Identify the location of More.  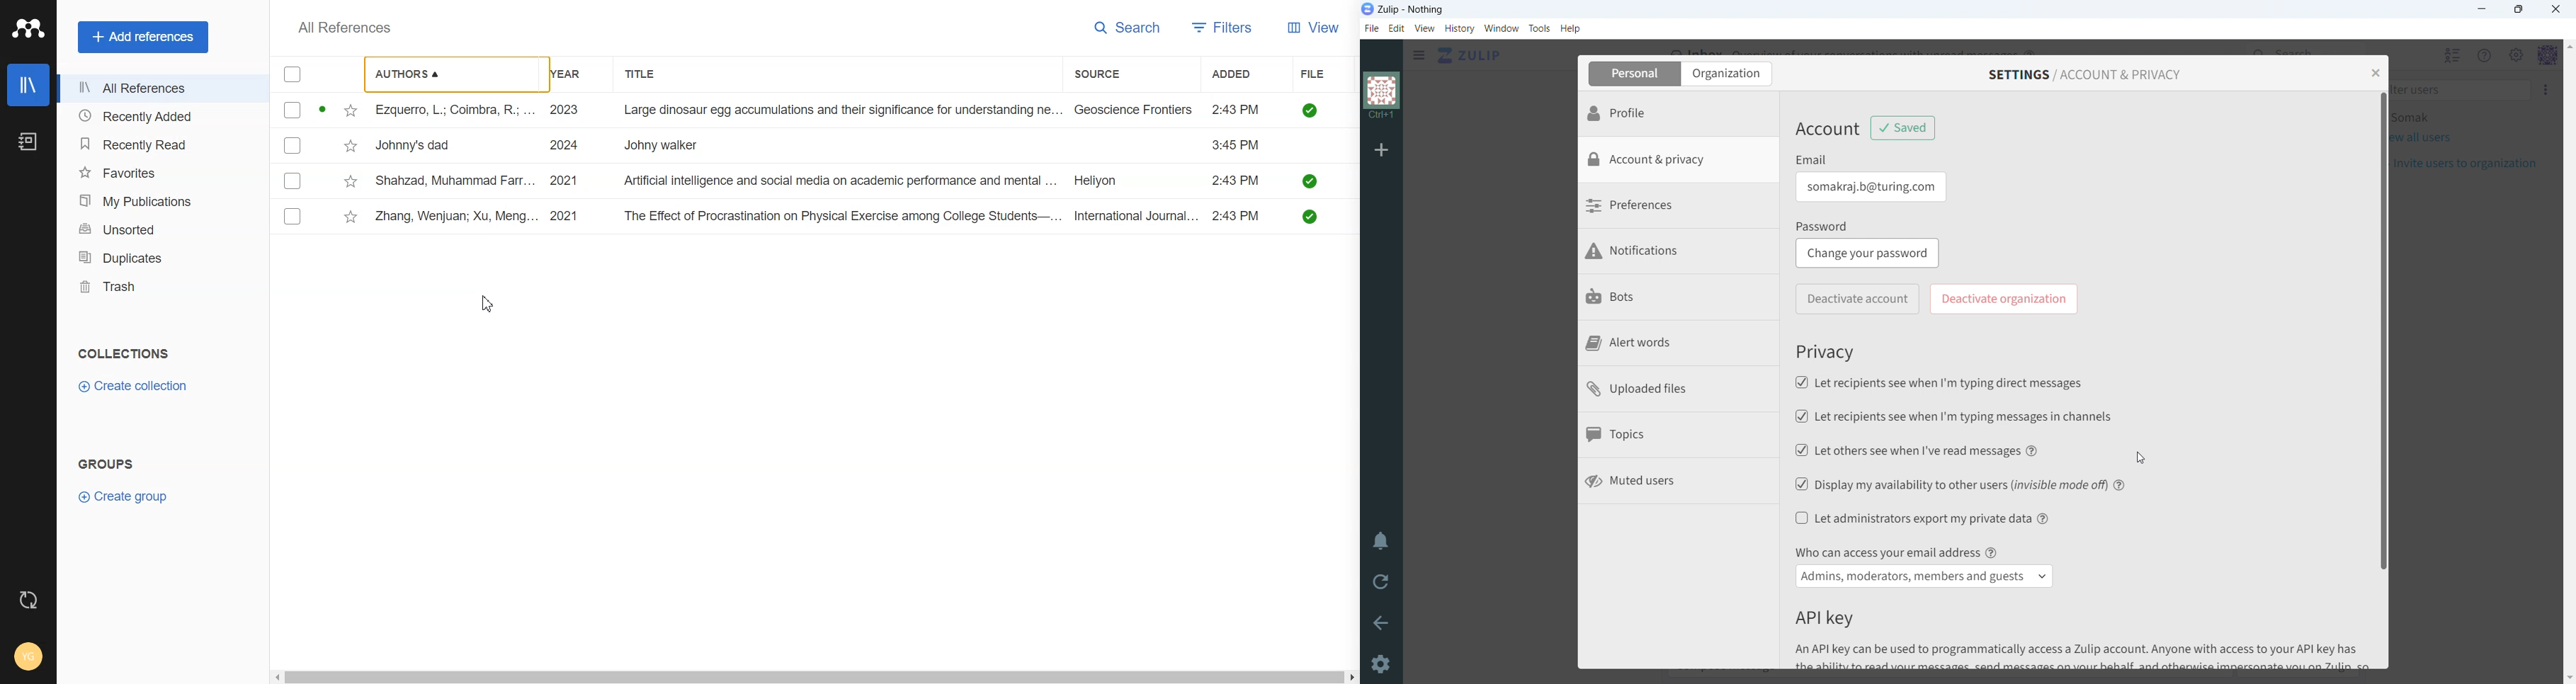
(2548, 89).